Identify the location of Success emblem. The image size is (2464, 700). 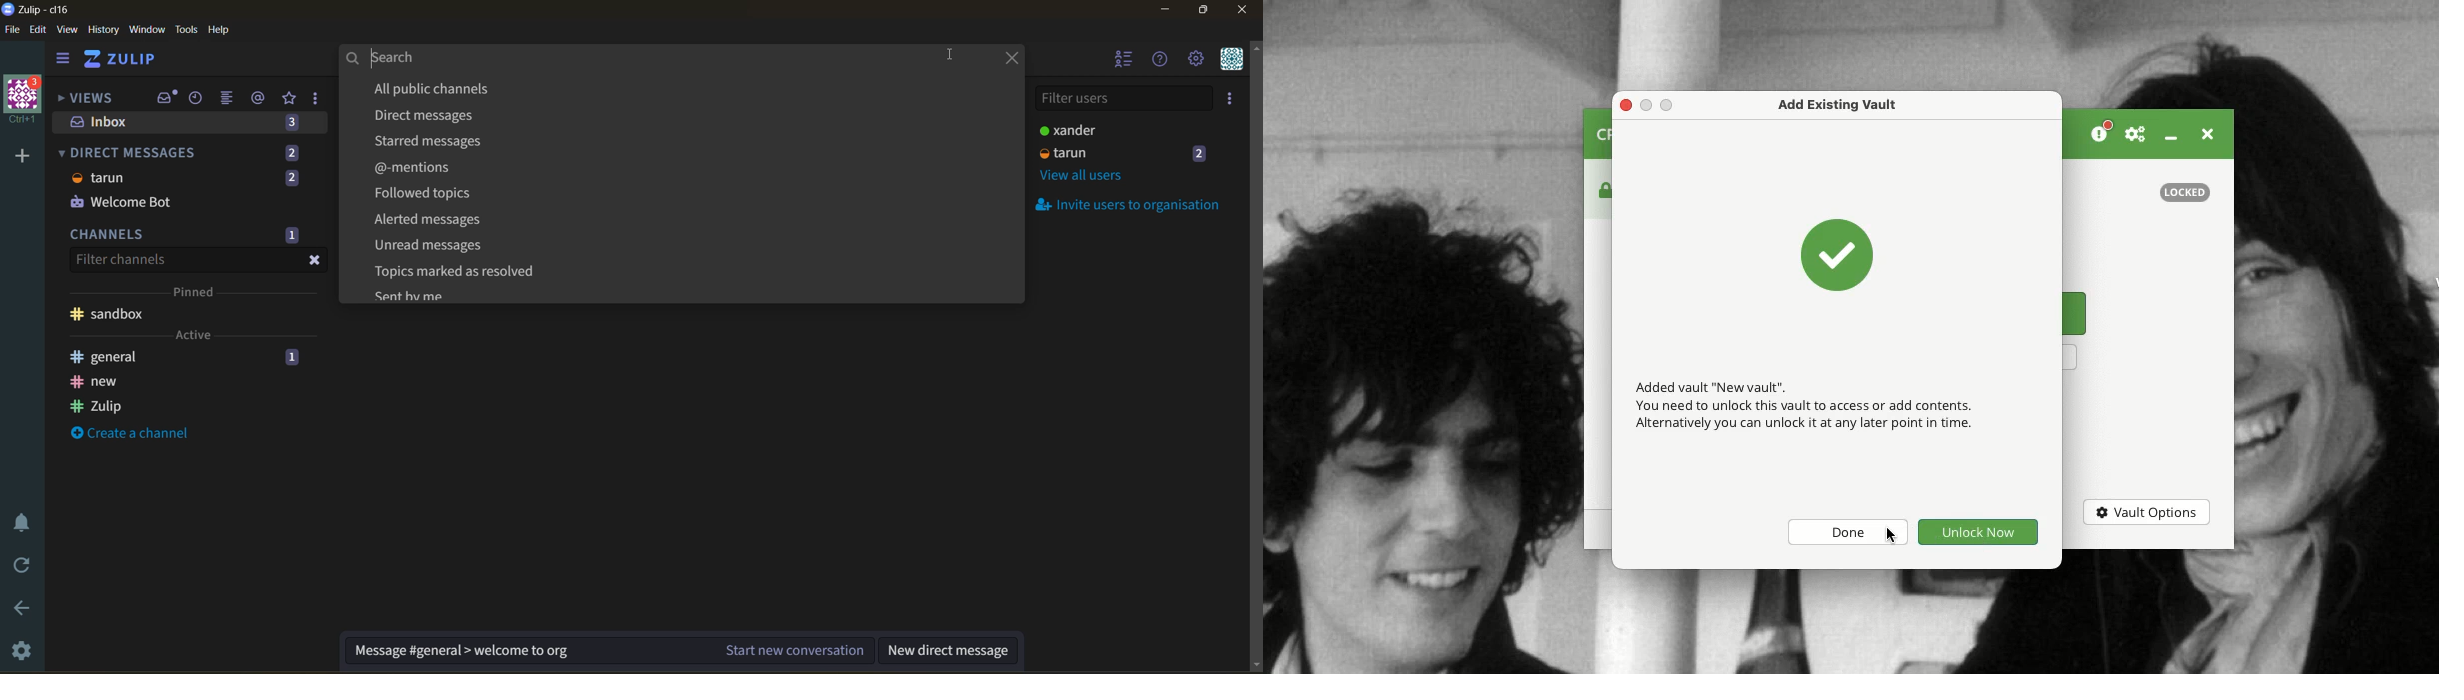
(1839, 253).